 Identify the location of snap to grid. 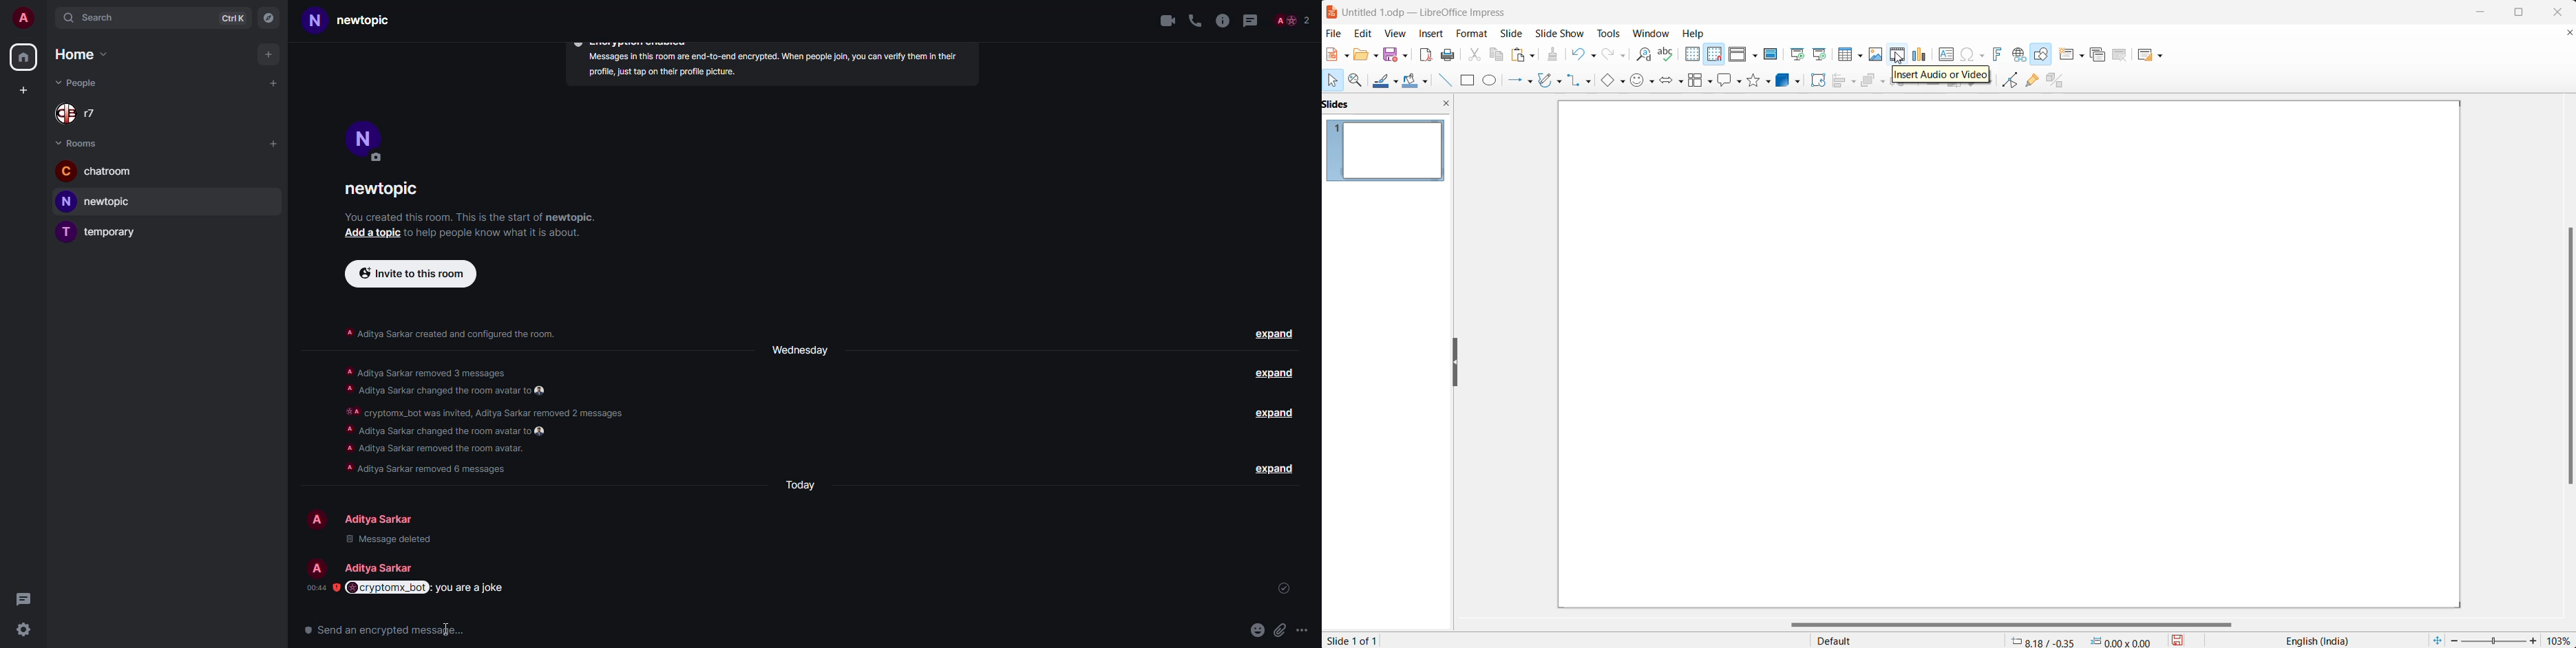
(1717, 55).